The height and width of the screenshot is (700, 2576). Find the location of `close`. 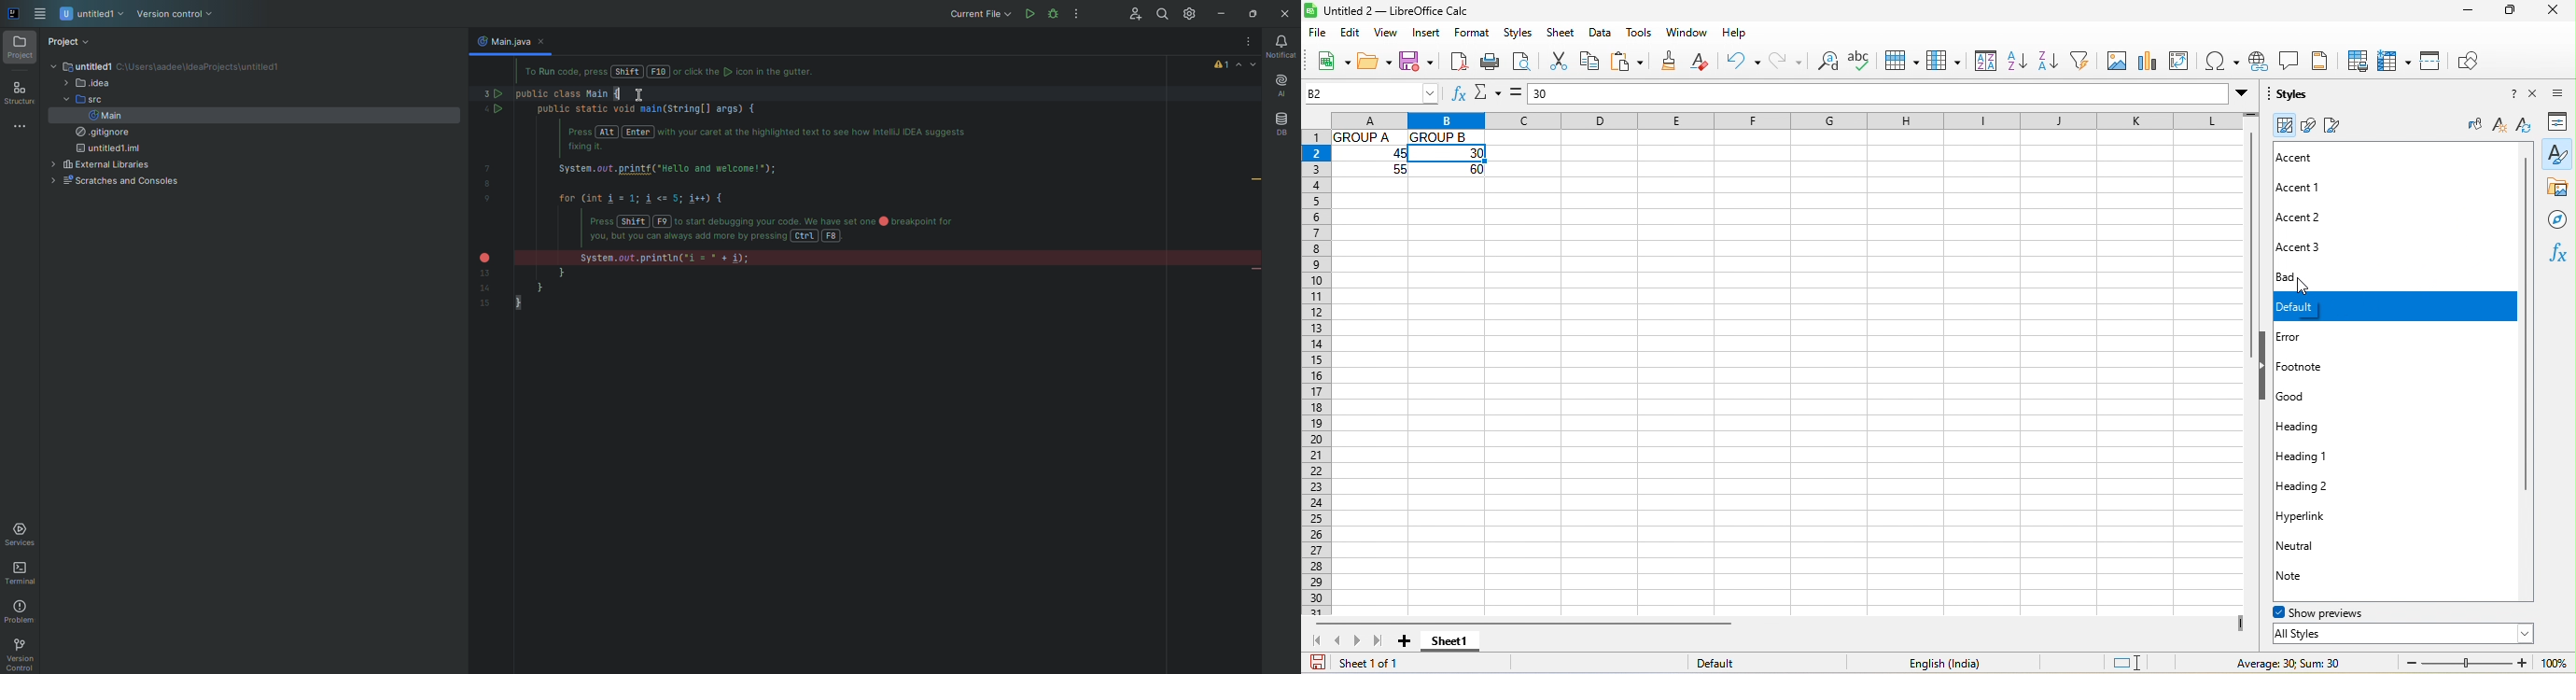

close is located at coordinates (2538, 95).